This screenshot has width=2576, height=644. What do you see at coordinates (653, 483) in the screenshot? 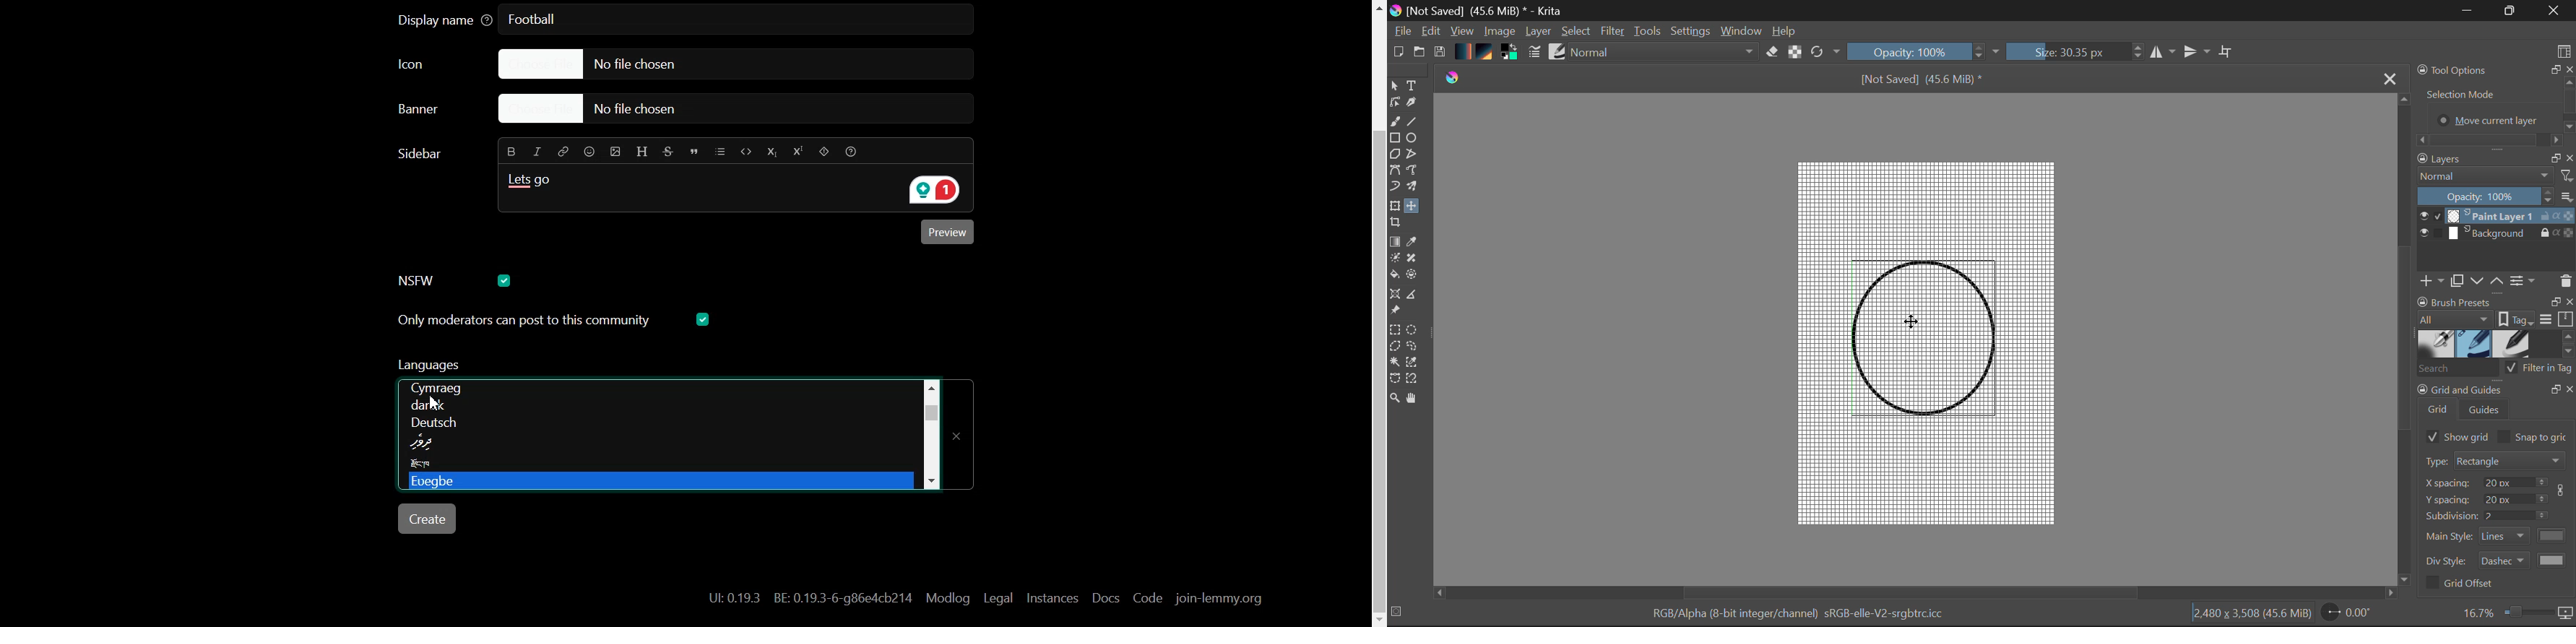
I see `Language` at bounding box center [653, 483].